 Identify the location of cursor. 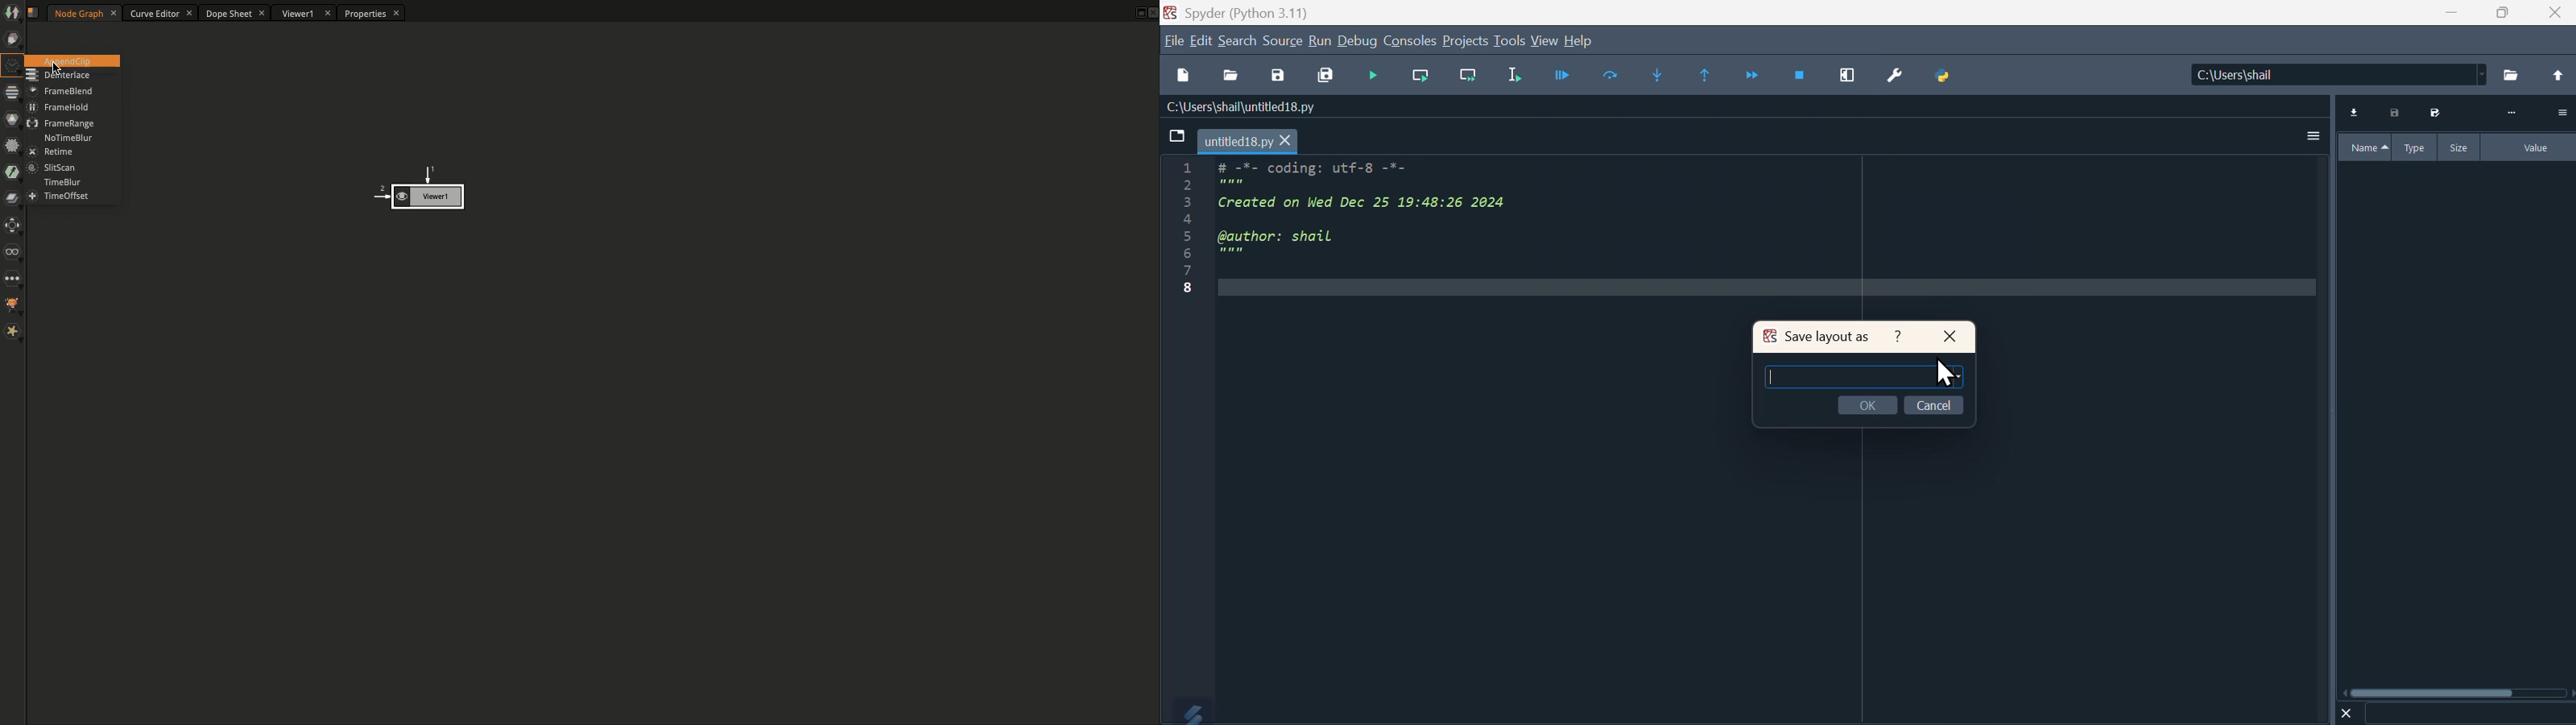
(1952, 371).